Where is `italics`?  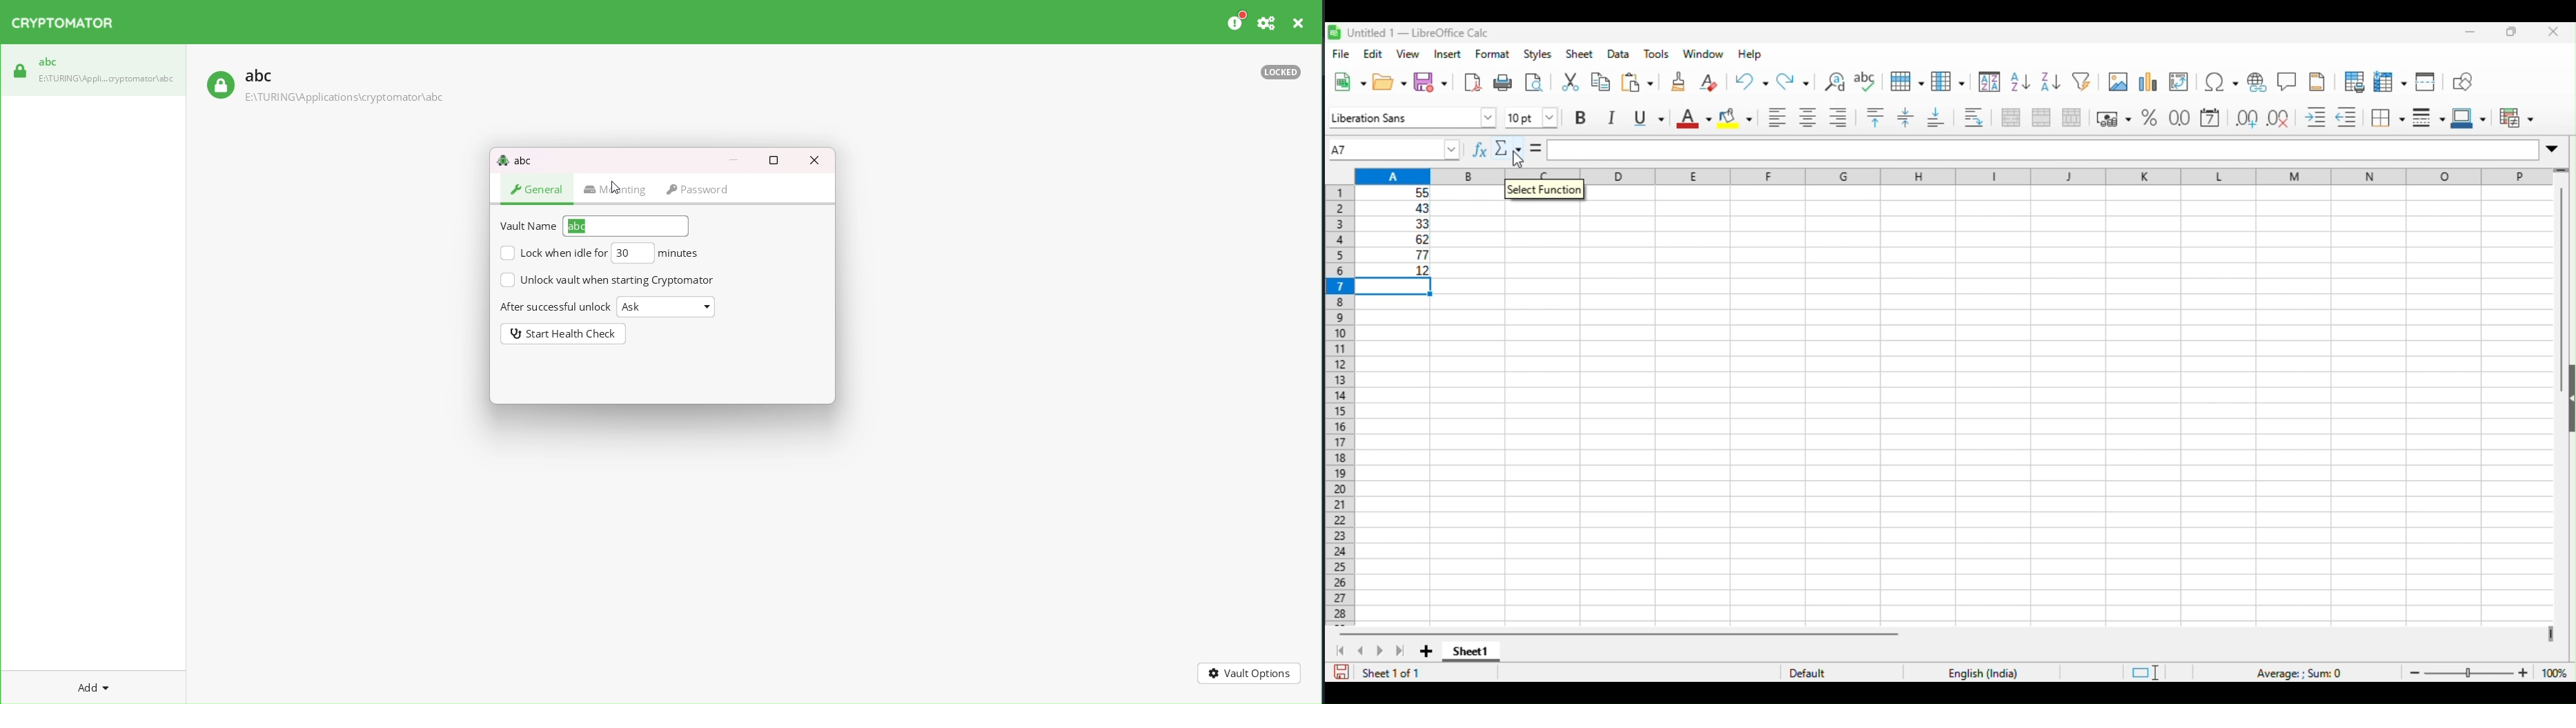
italics is located at coordinates (1614, 119).